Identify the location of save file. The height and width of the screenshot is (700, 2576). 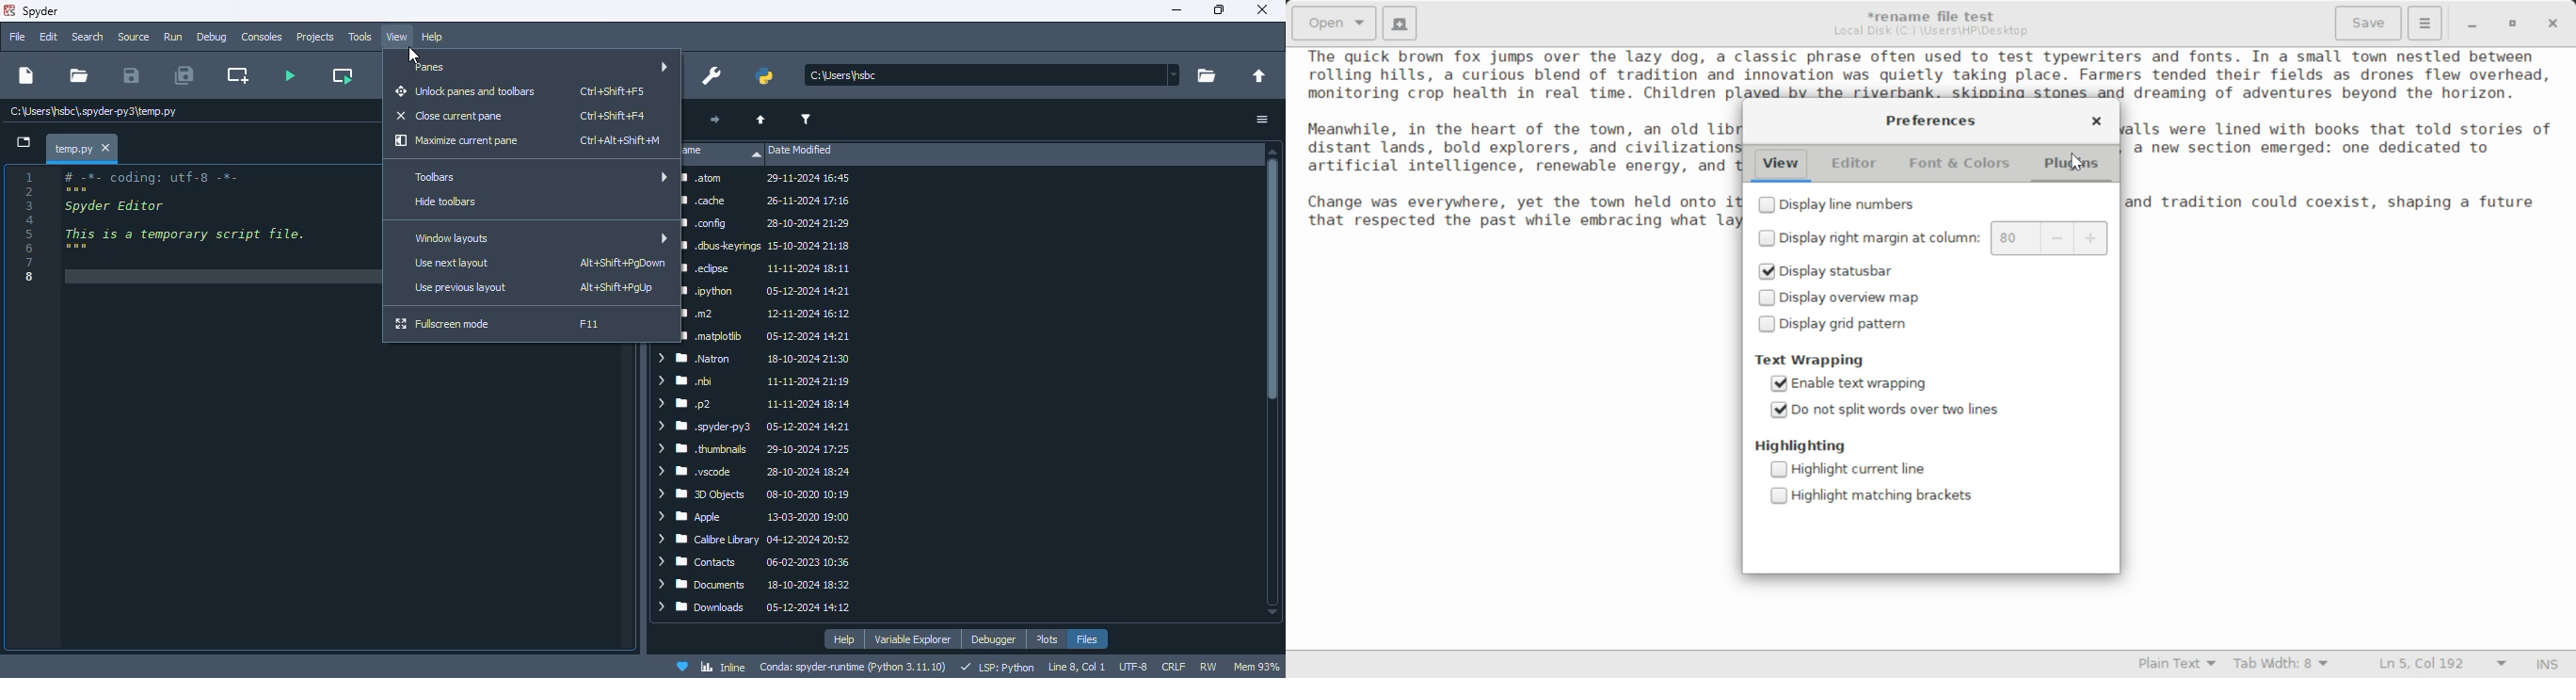
(130, 74).